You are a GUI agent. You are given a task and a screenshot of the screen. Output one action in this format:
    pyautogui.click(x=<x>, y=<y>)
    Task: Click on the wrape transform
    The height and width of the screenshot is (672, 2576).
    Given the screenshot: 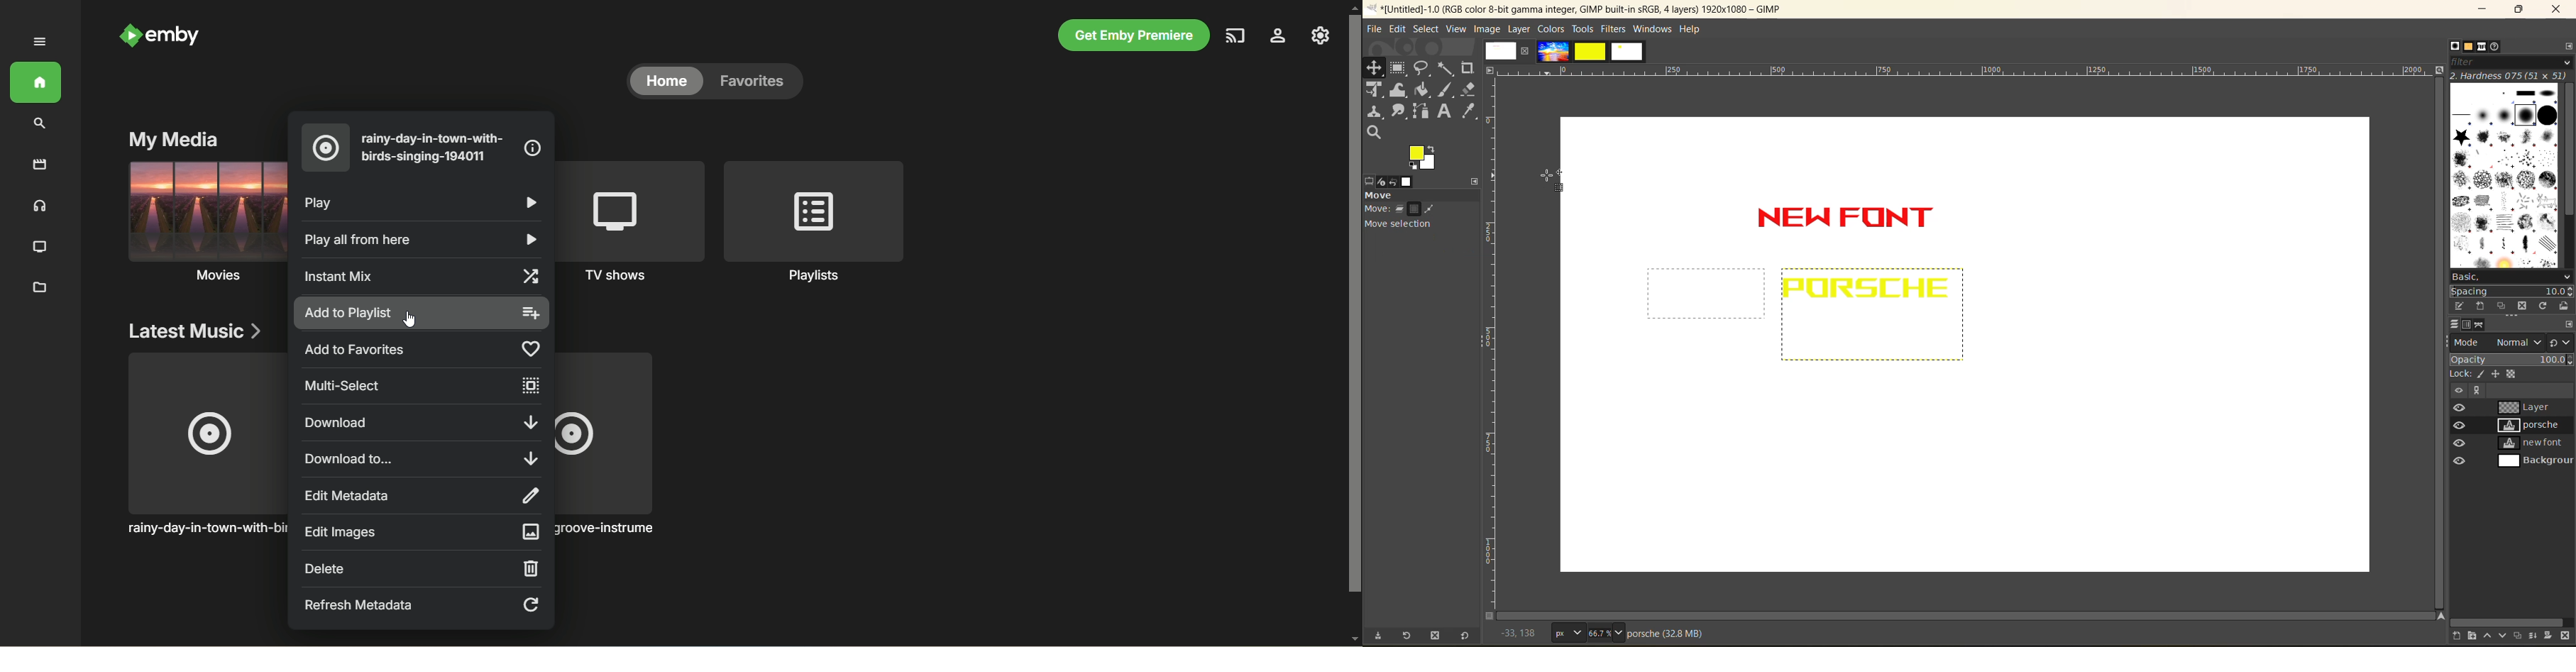 What is the action you would take?
    pyautogui.click(x=1399, y=91)
    